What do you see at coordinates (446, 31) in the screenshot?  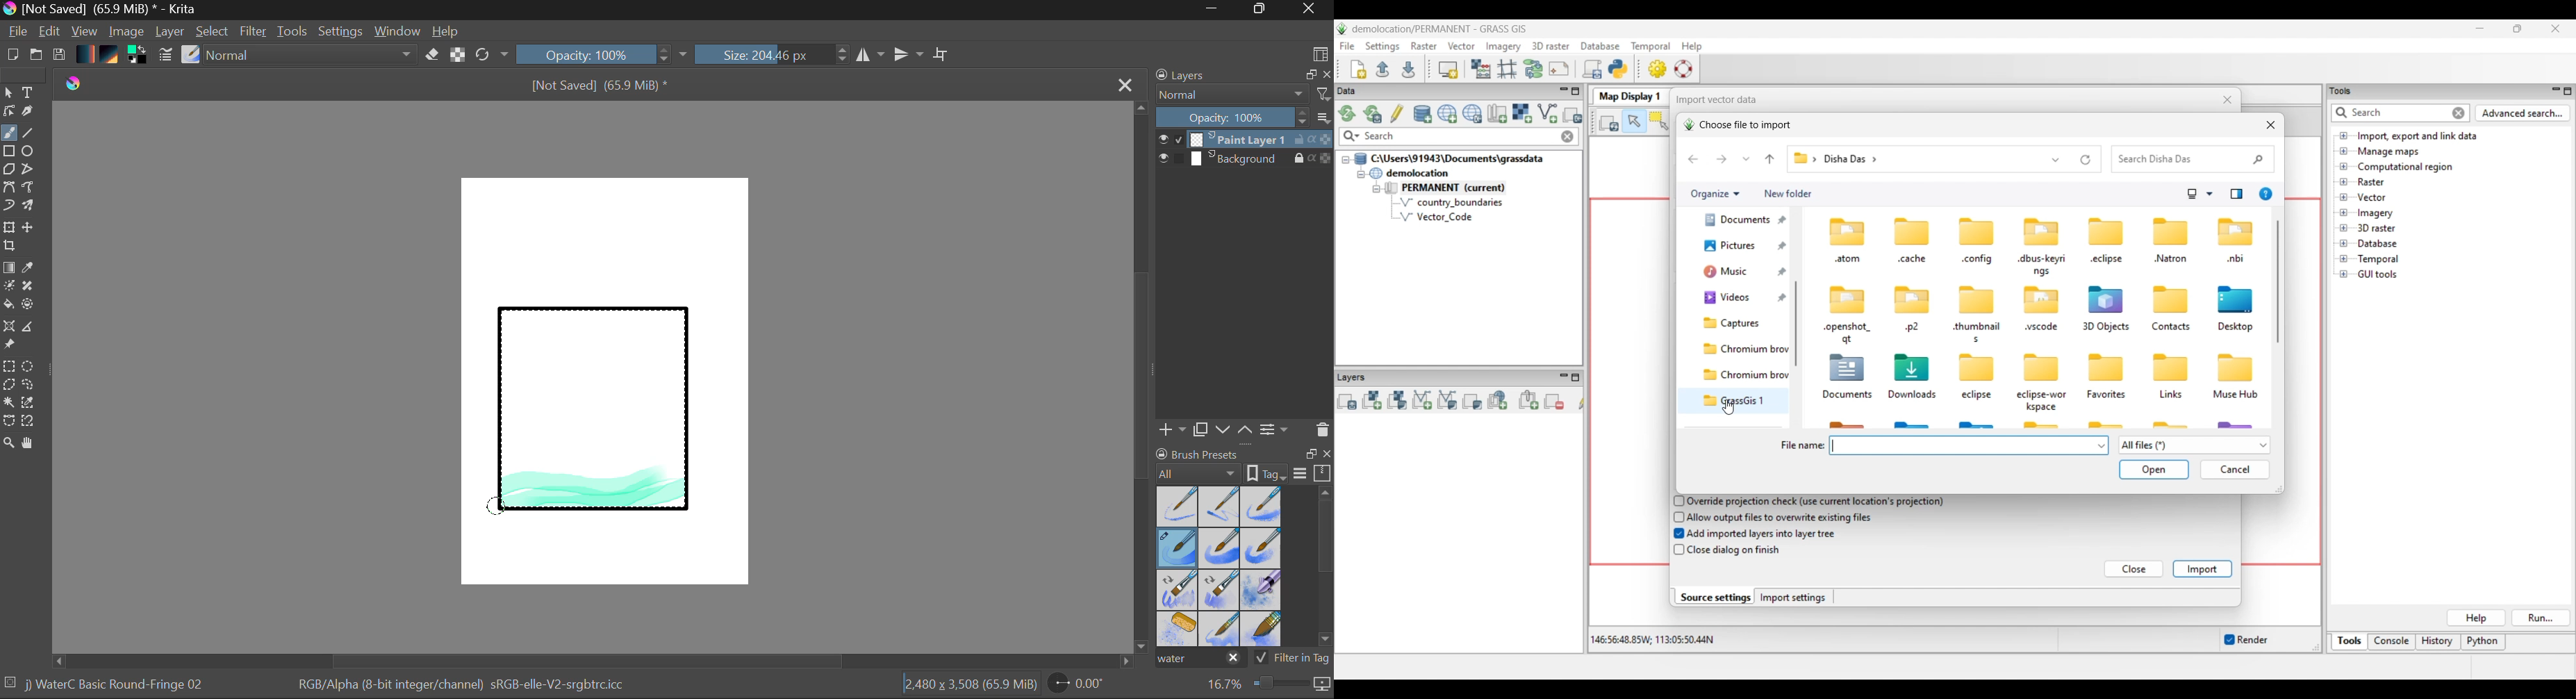 I see `Help` at bounding box center [446, 31].